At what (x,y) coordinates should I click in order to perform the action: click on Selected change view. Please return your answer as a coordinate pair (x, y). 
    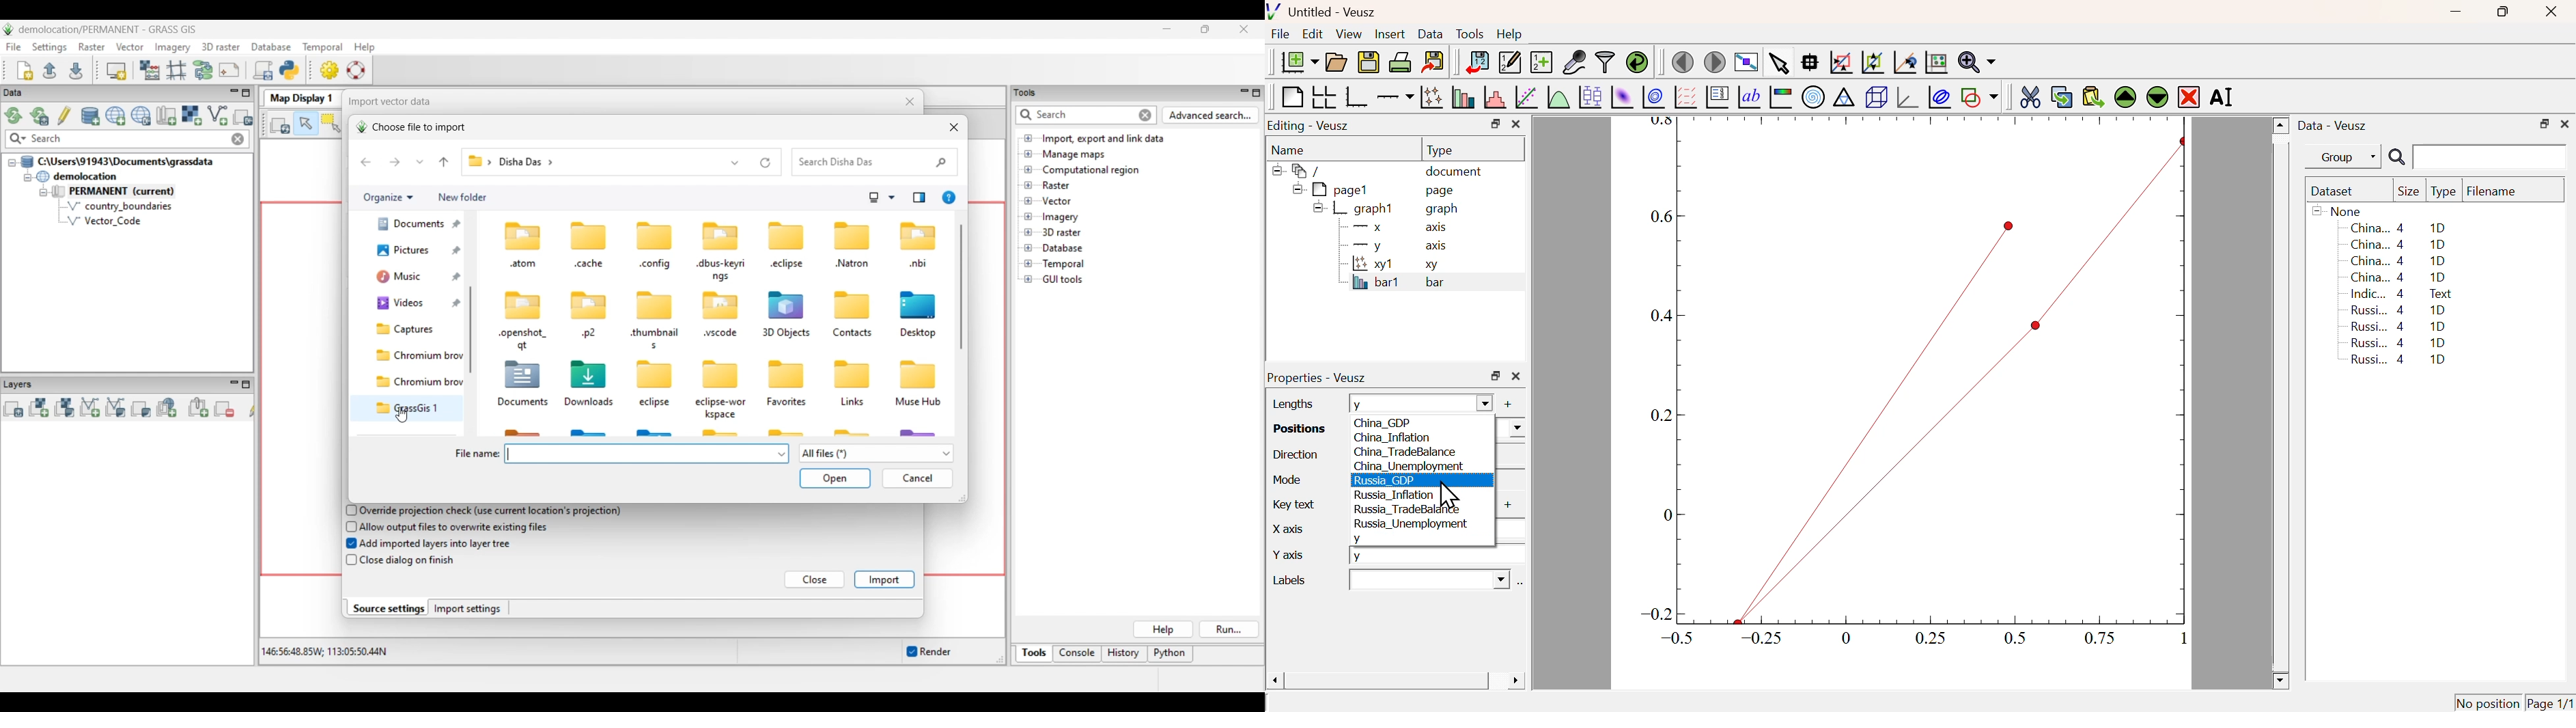
    Looking at the image, I should click on (874, 198).